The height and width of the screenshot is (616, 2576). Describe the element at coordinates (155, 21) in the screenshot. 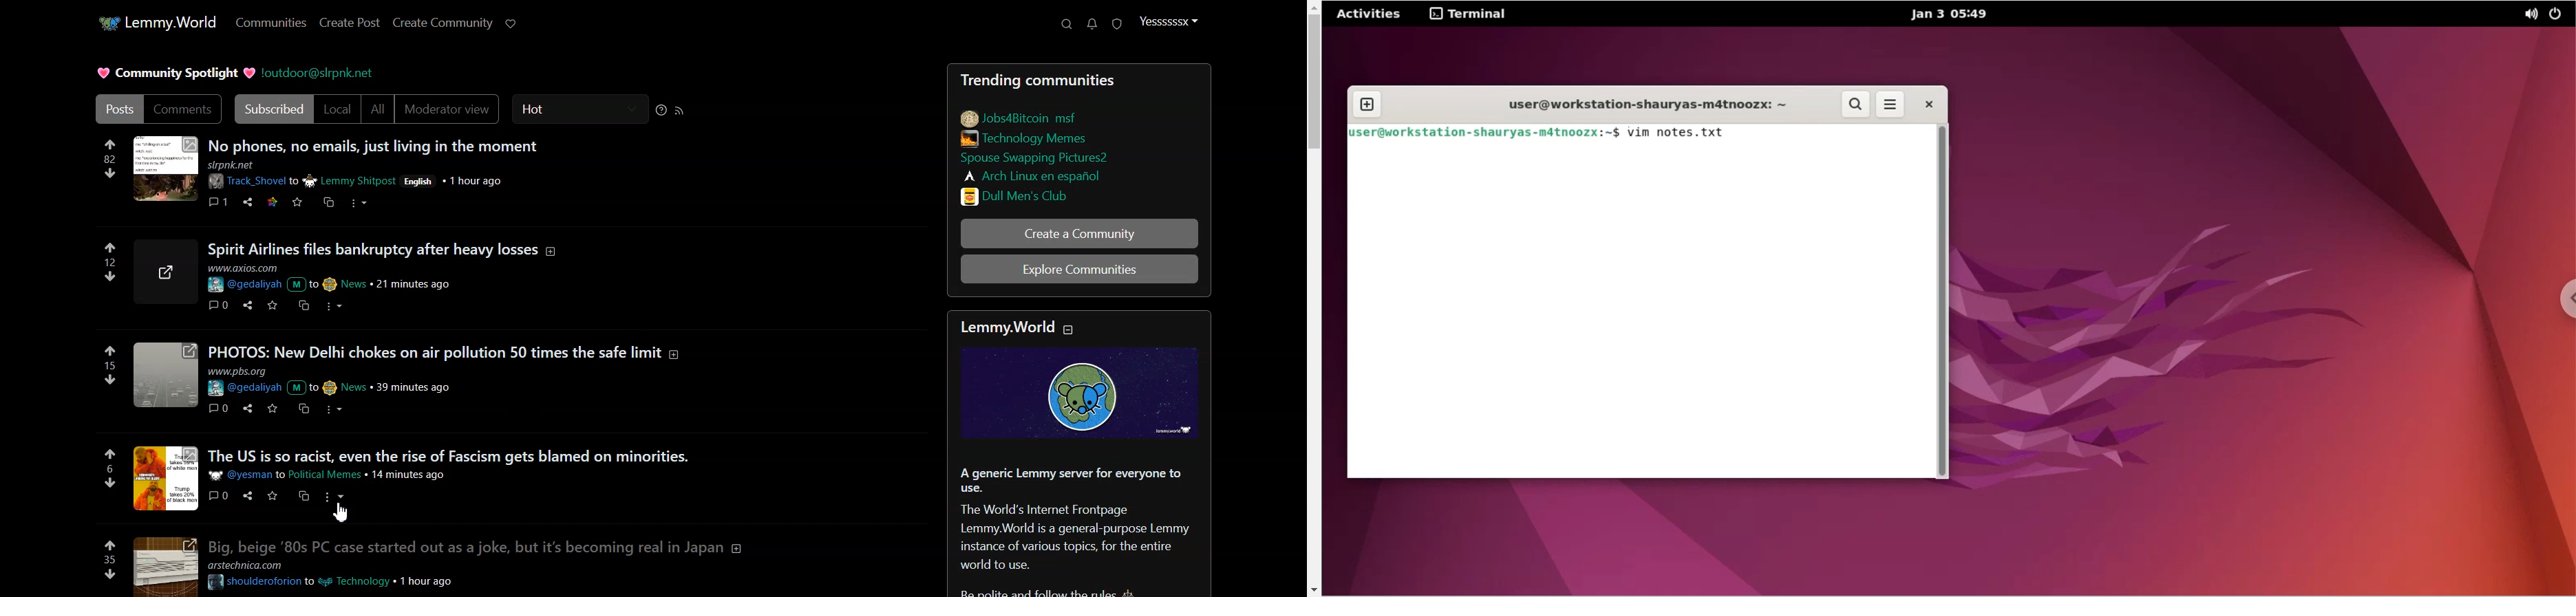

I see `Home page` at that location.